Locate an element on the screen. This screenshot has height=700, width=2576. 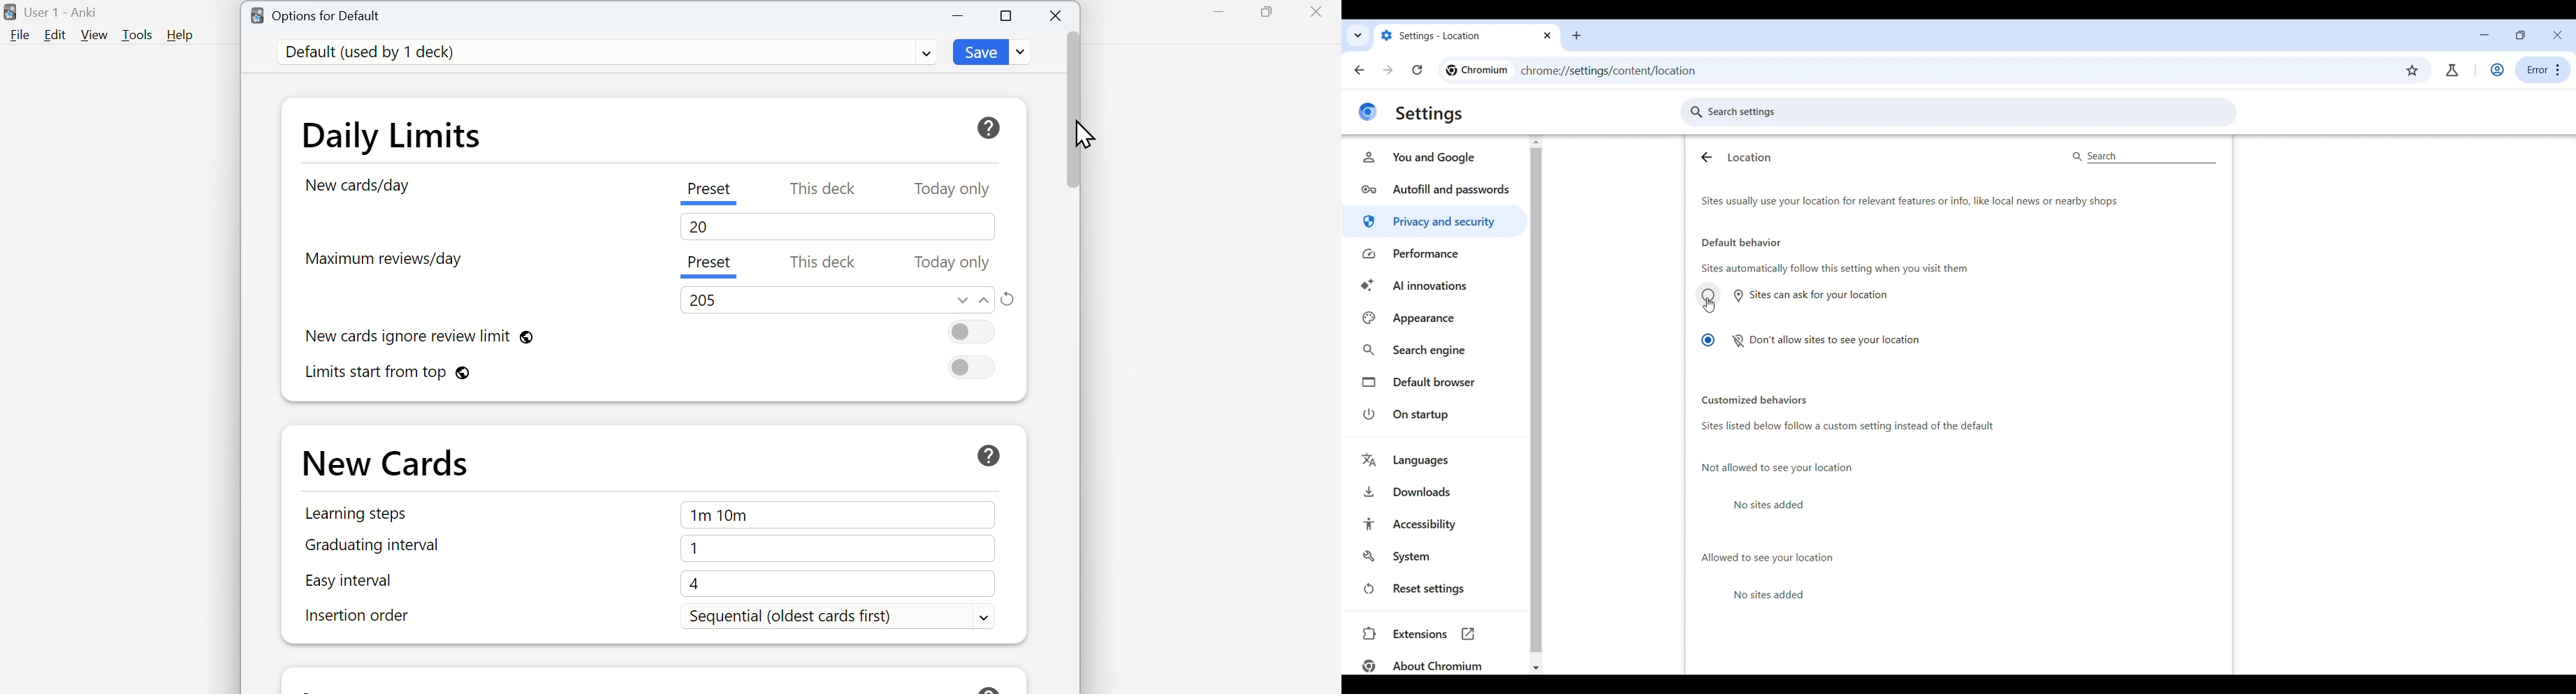
Learning steps is located at coordinates (356, 515).